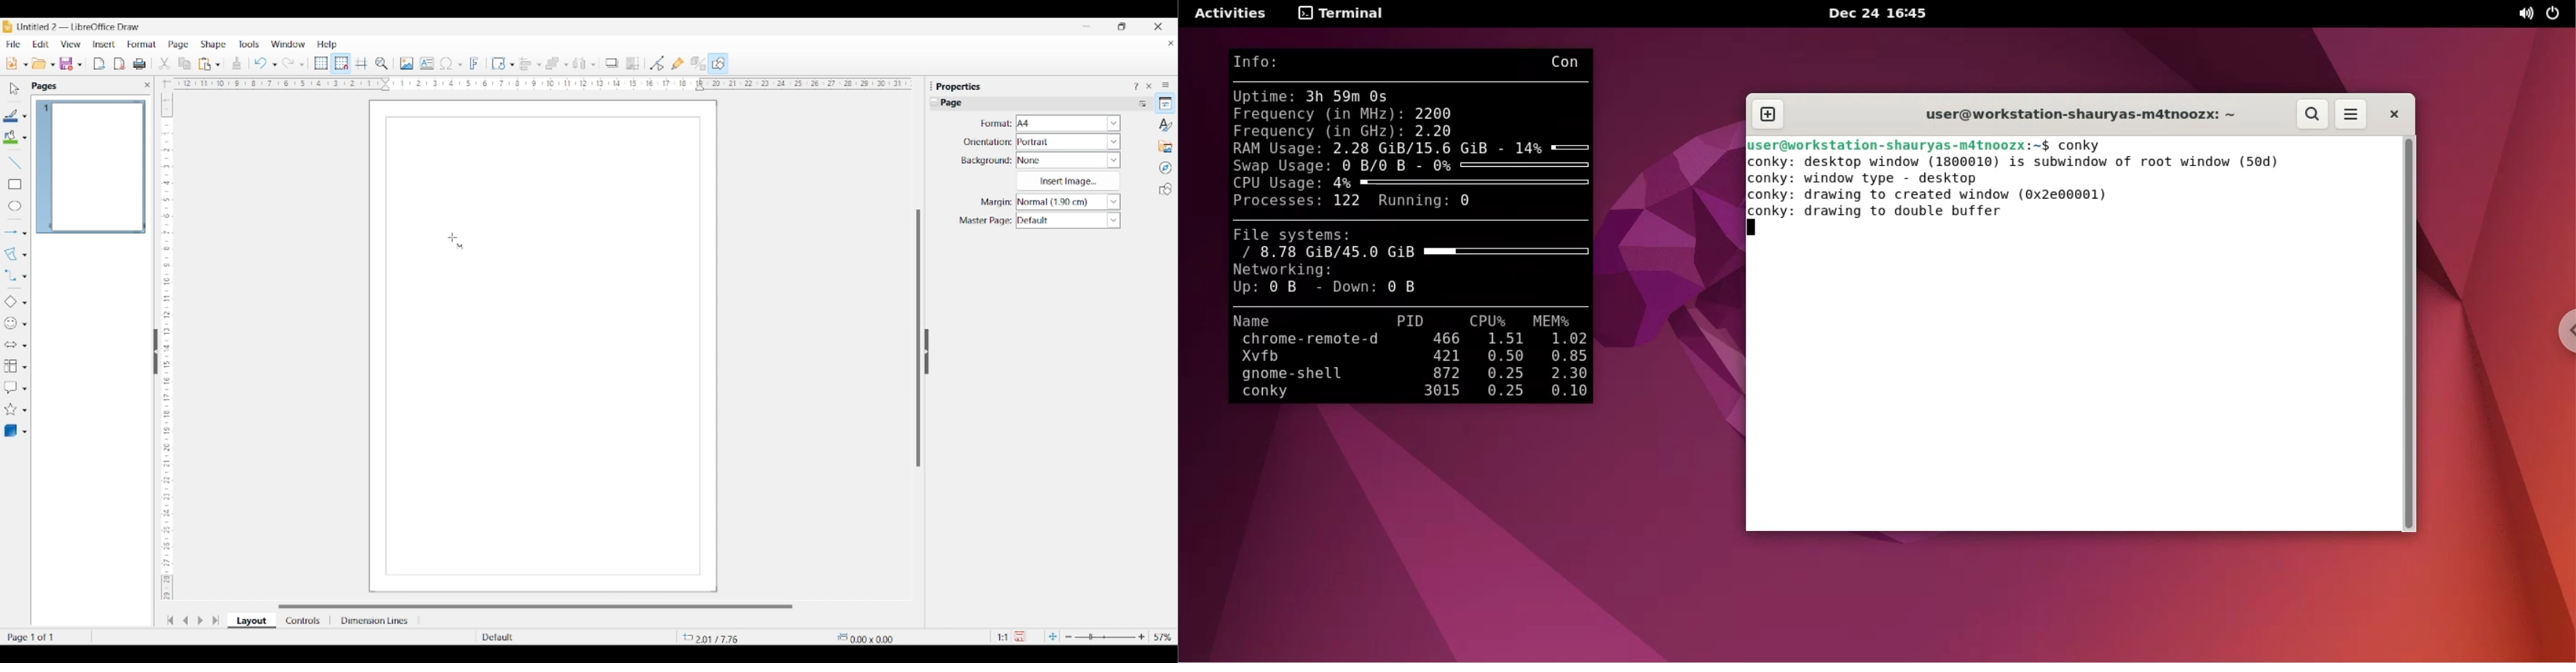  What do you see at coordinates (11, 115) in the screenshot?
I see `Selected line color` at bounding box center [11, 115].